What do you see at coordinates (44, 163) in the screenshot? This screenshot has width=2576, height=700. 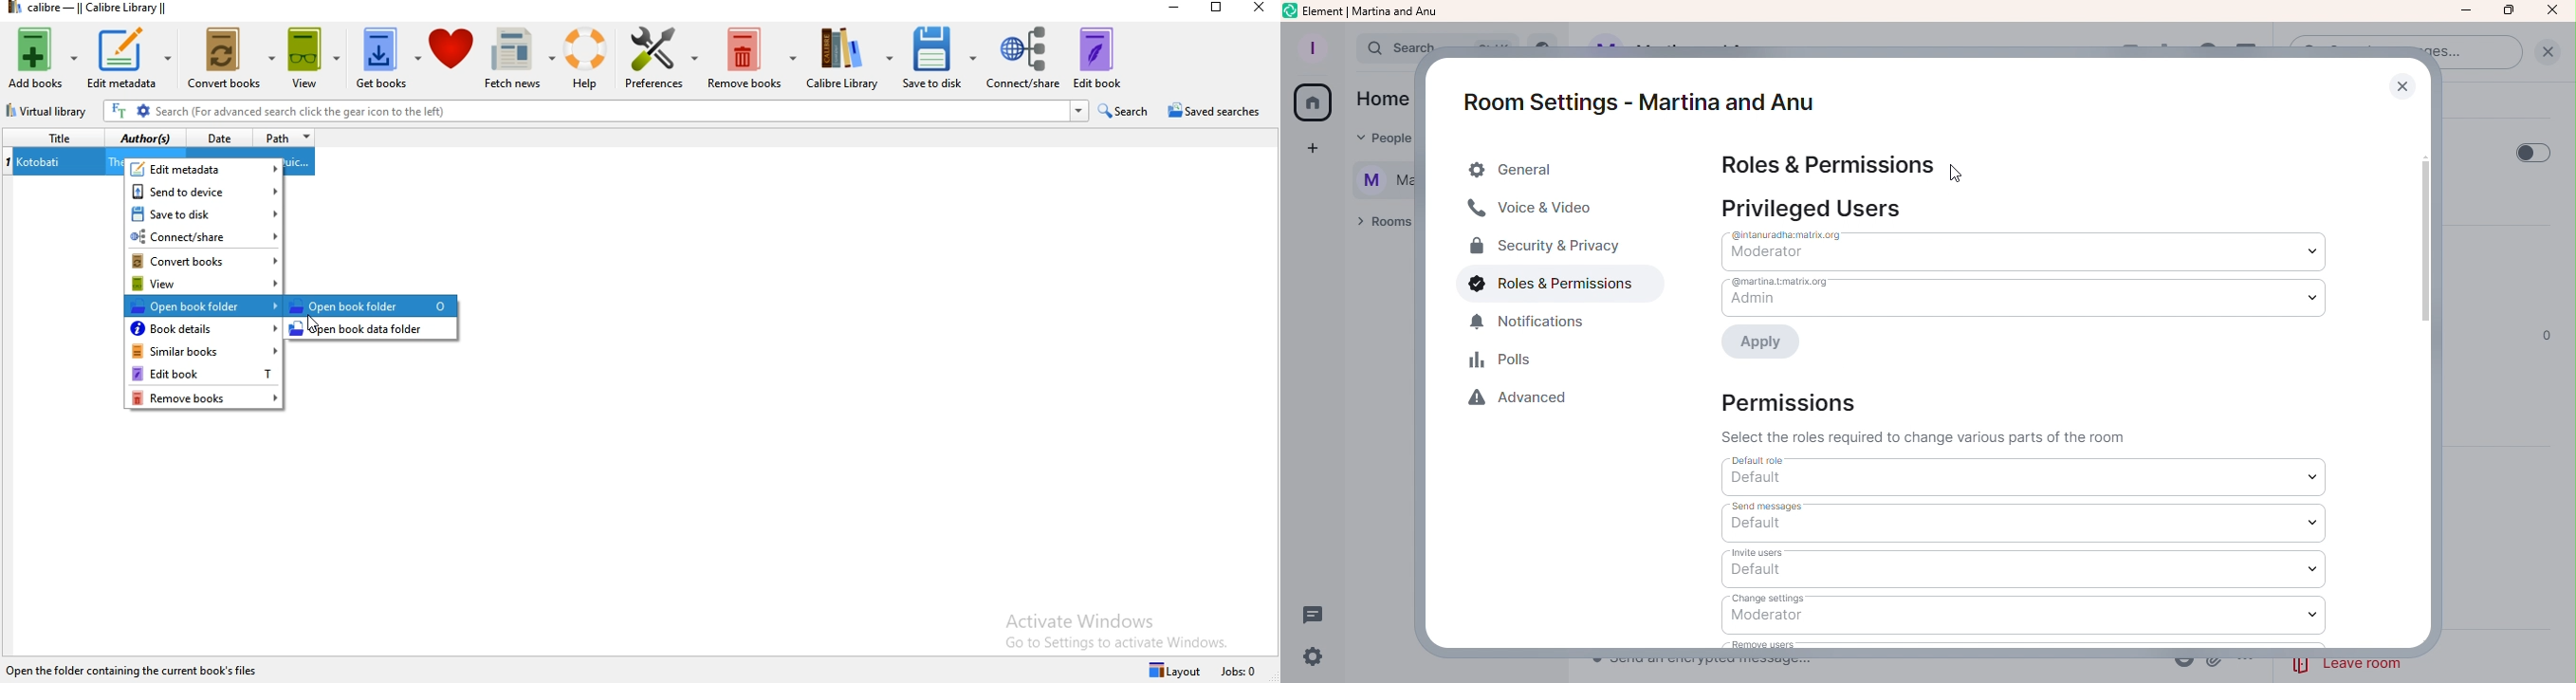 I see `kotobati` at bounding box center [44, 163].